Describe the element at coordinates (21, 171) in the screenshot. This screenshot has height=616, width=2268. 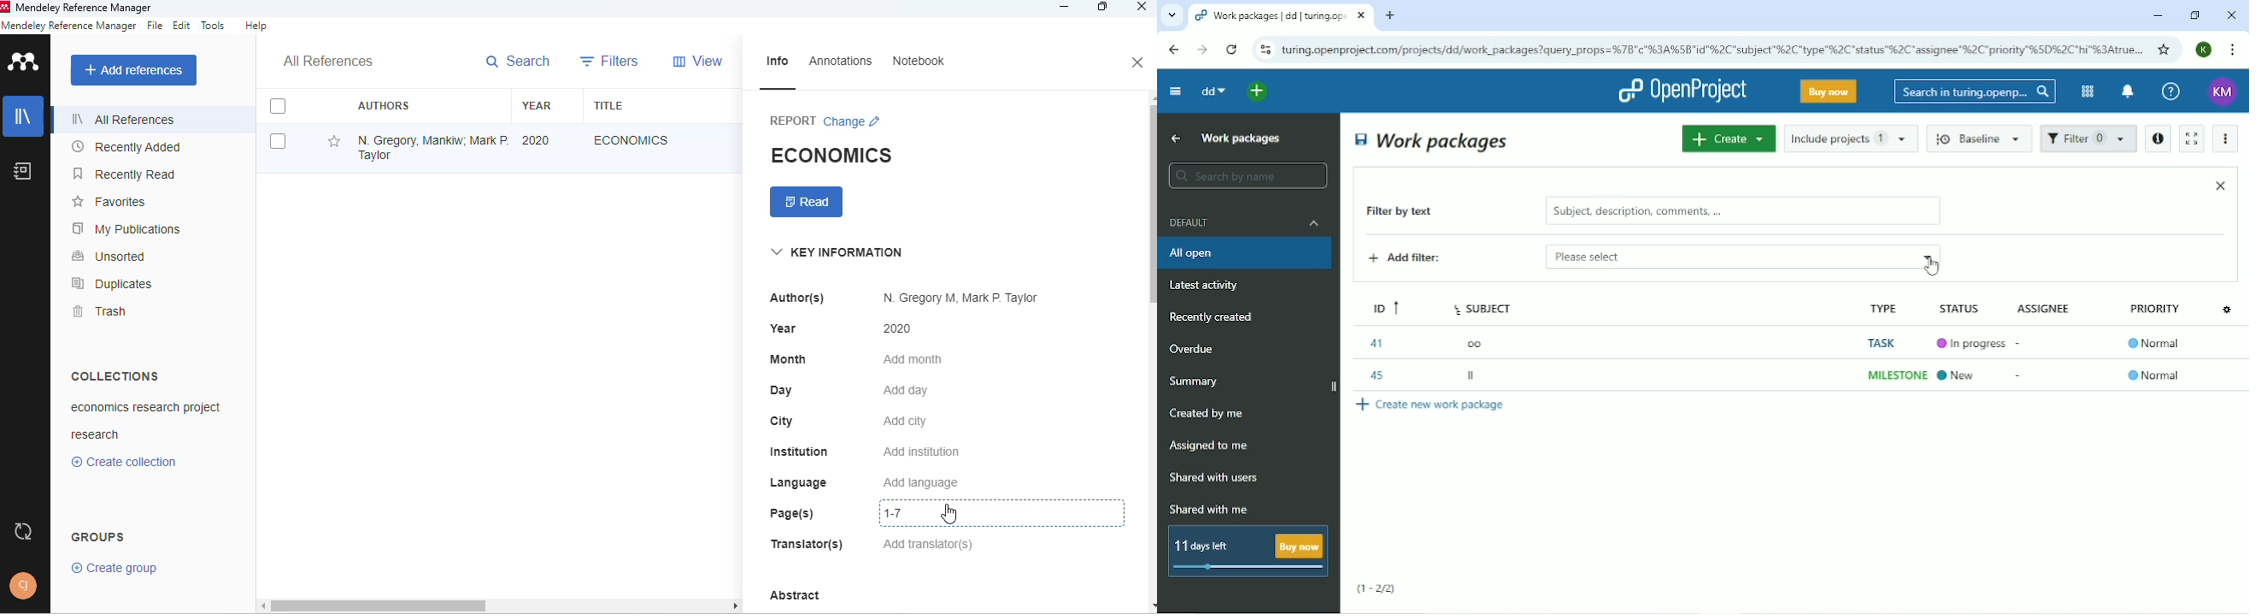
I see `notebook` at that location.